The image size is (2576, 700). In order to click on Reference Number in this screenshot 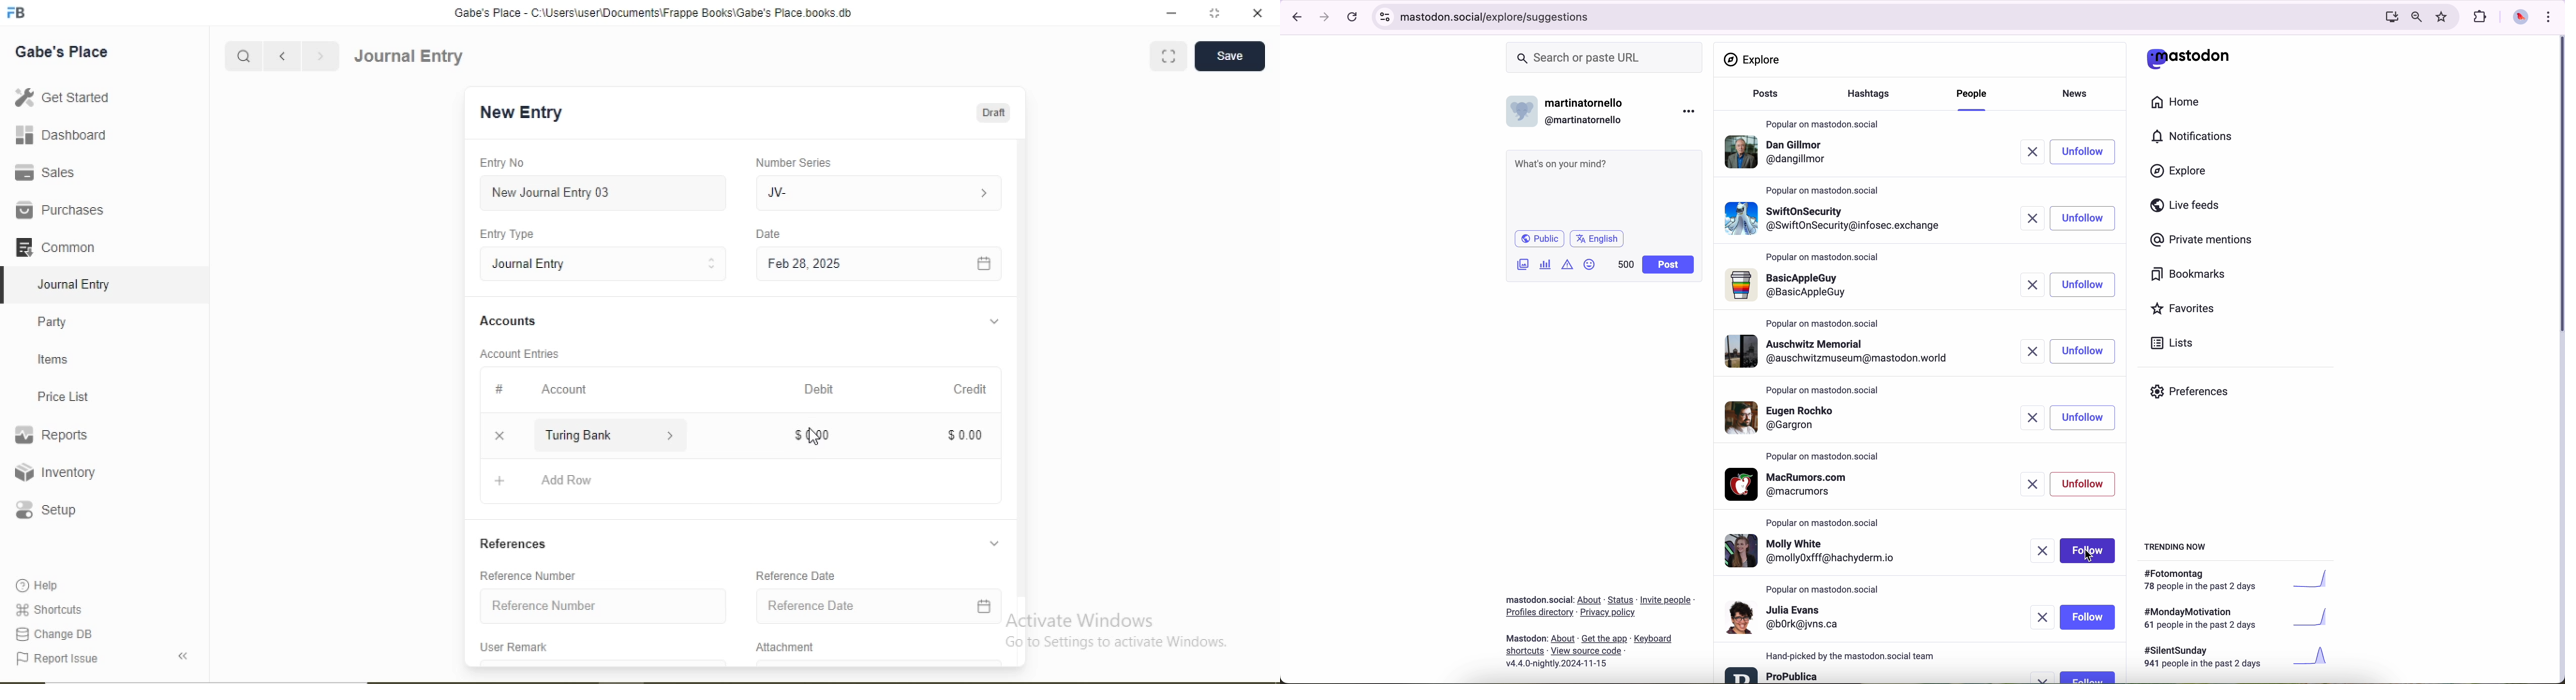, I will do `click(527, 575)`.